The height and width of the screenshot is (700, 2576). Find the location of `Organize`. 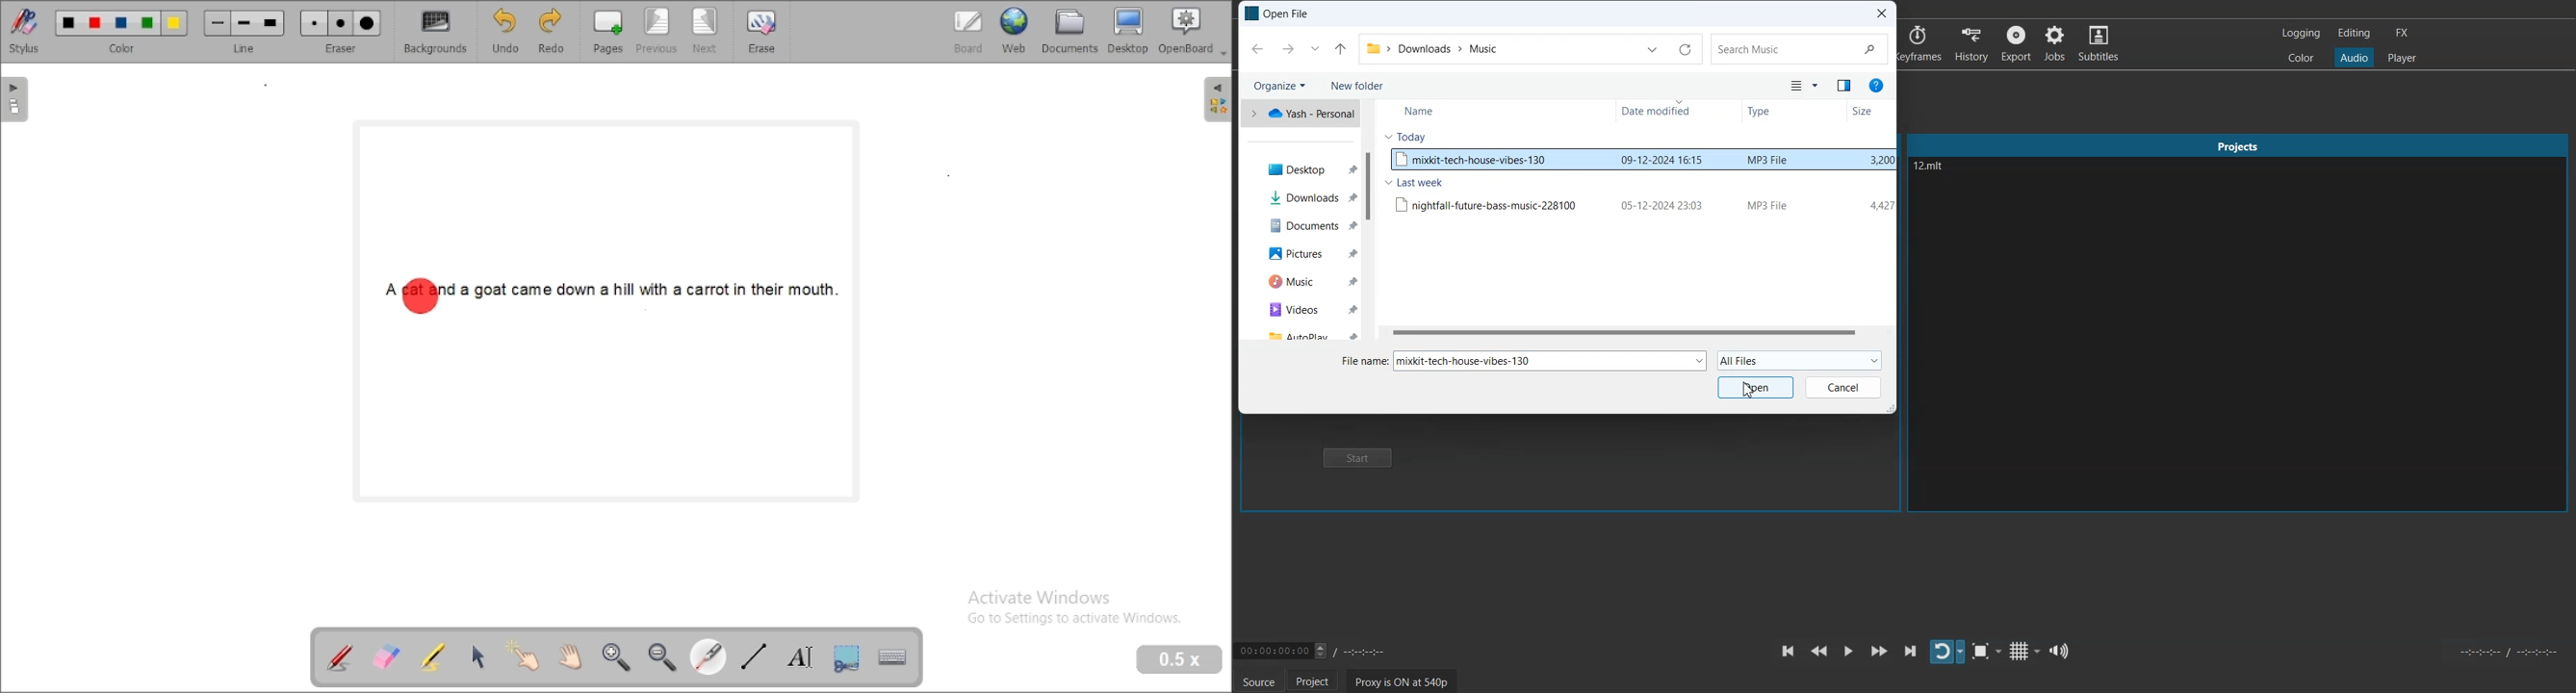

Organize is located at coordinates (1278, 85).